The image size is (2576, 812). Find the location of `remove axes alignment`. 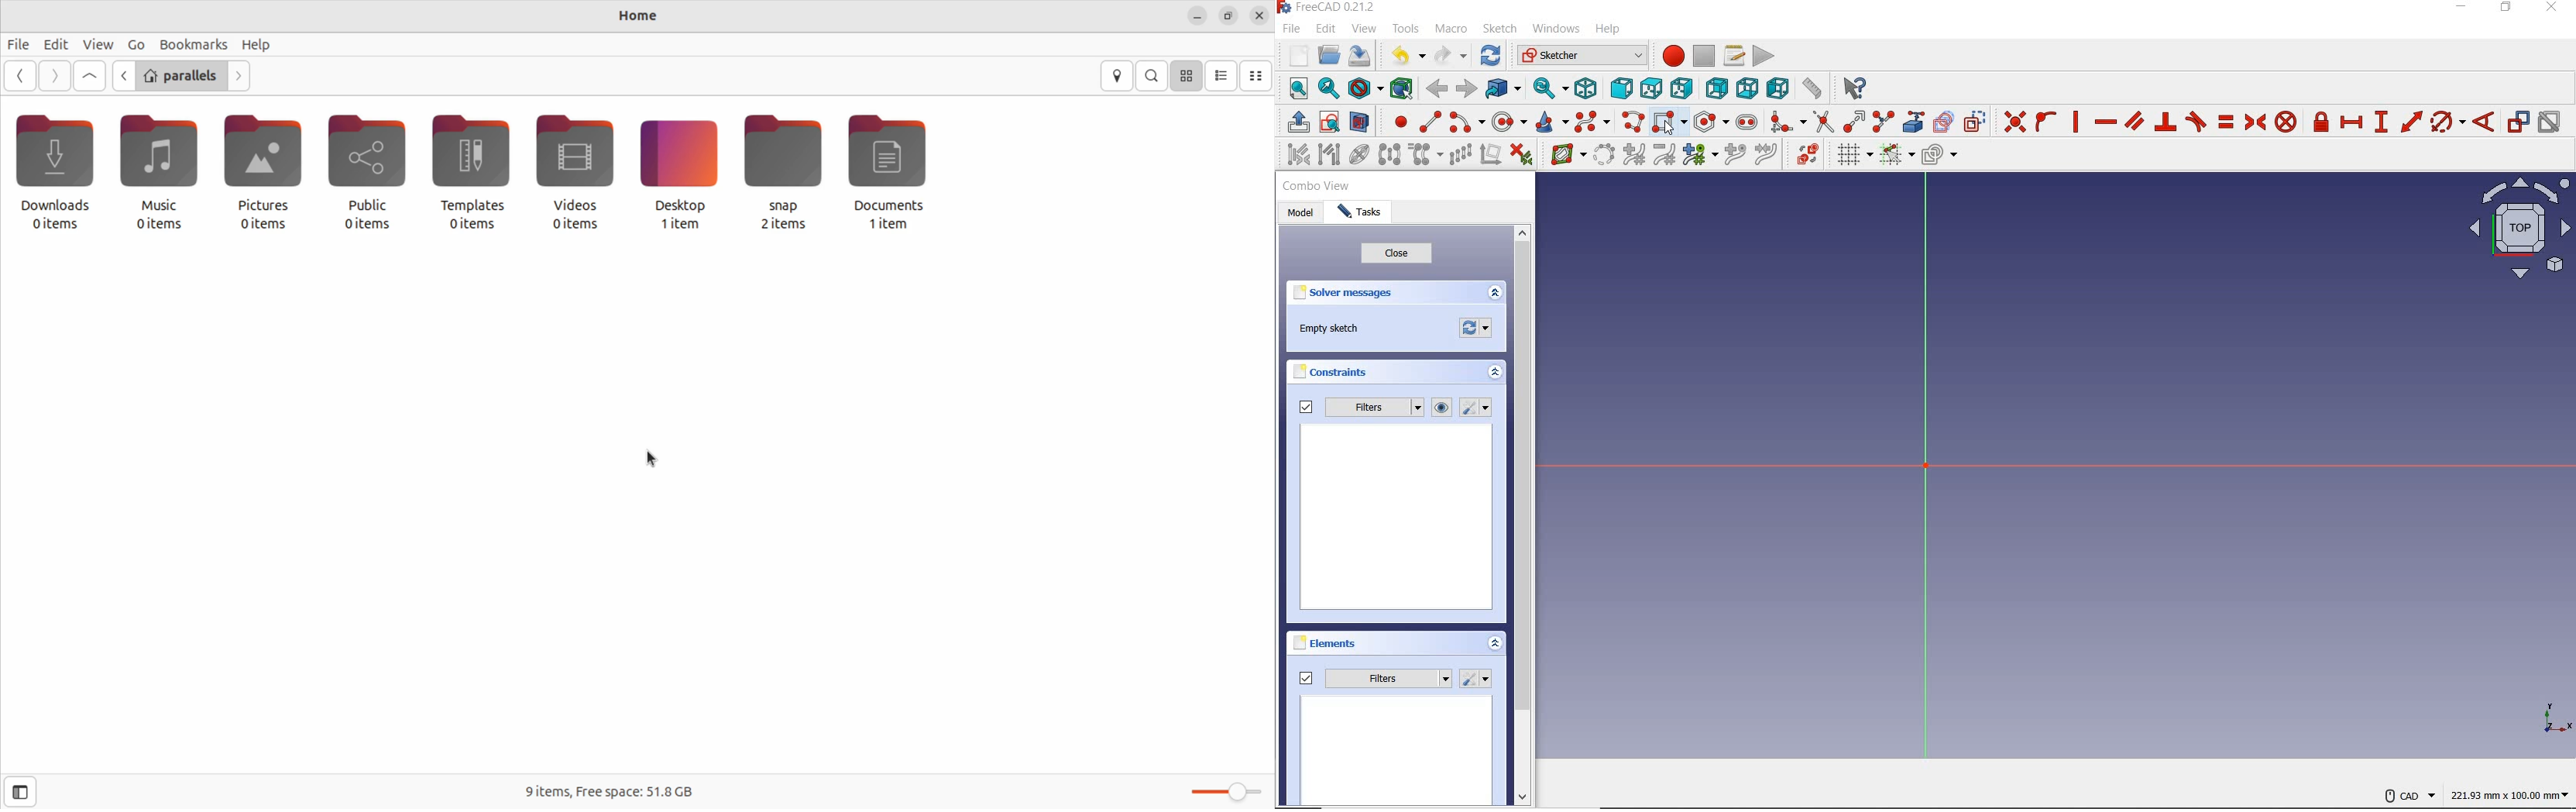

remove axes alignment is located at coordinates (1490, 155).